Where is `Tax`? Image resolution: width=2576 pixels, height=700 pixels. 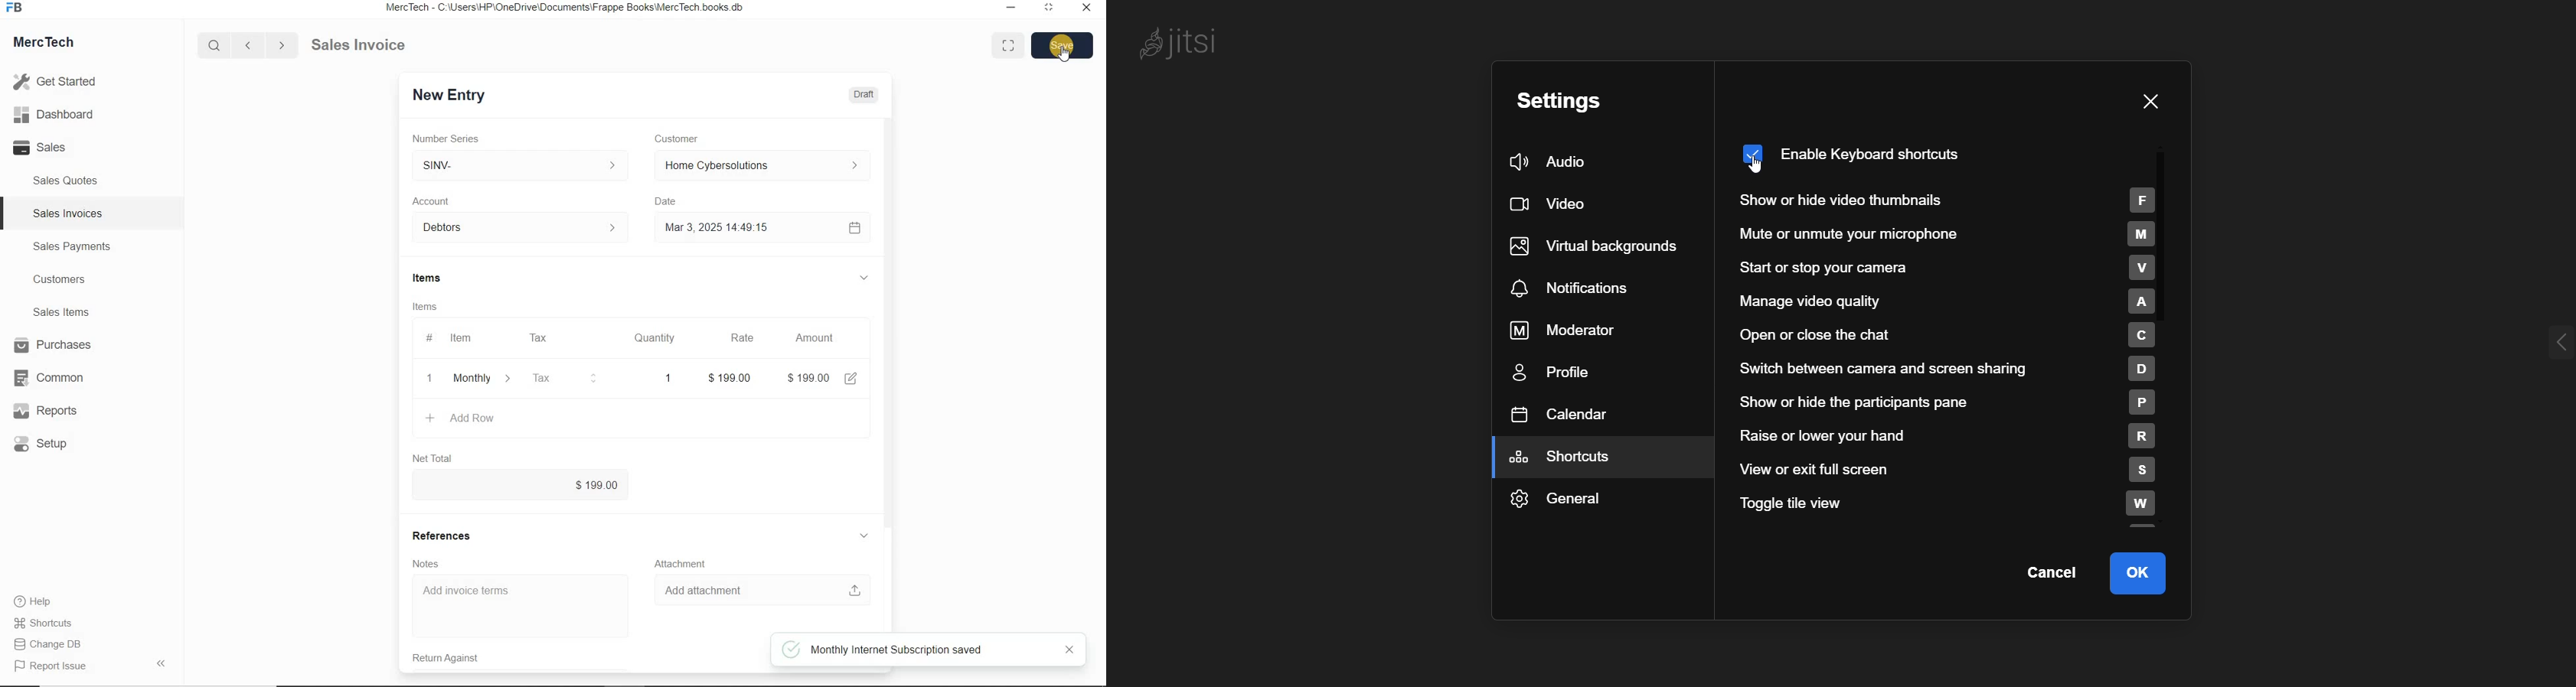 Tax is located at coordinates (566, 377).